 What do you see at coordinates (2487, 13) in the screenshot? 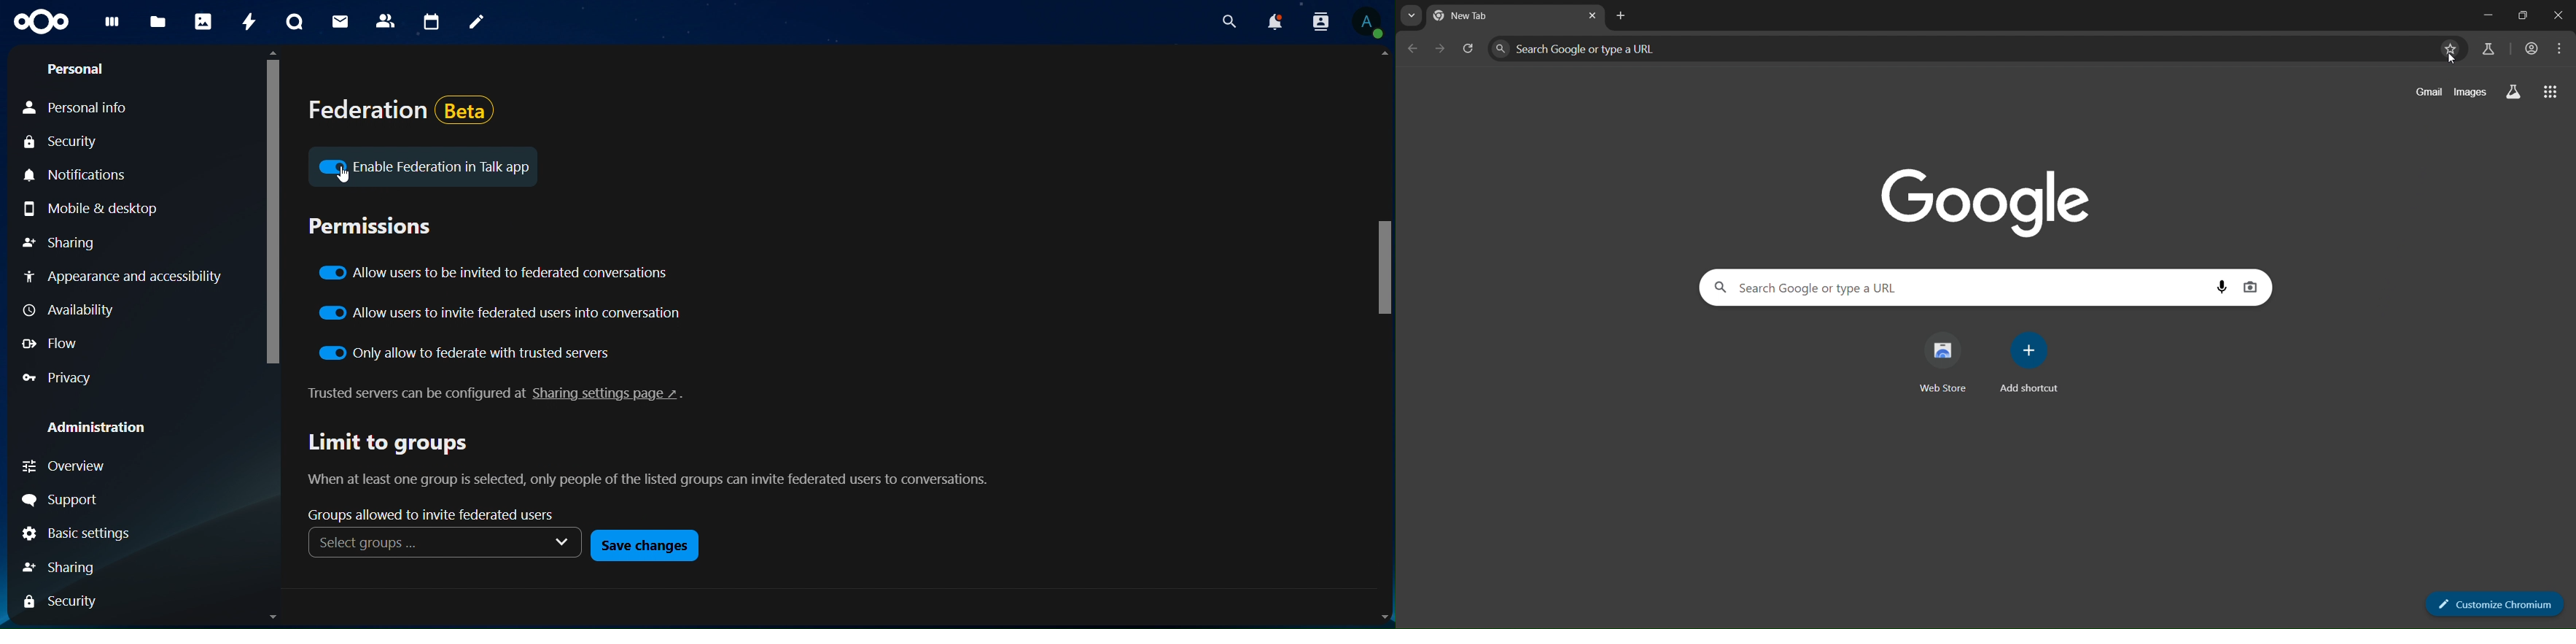
I see `minimize` at bounding box center [2487, 13].